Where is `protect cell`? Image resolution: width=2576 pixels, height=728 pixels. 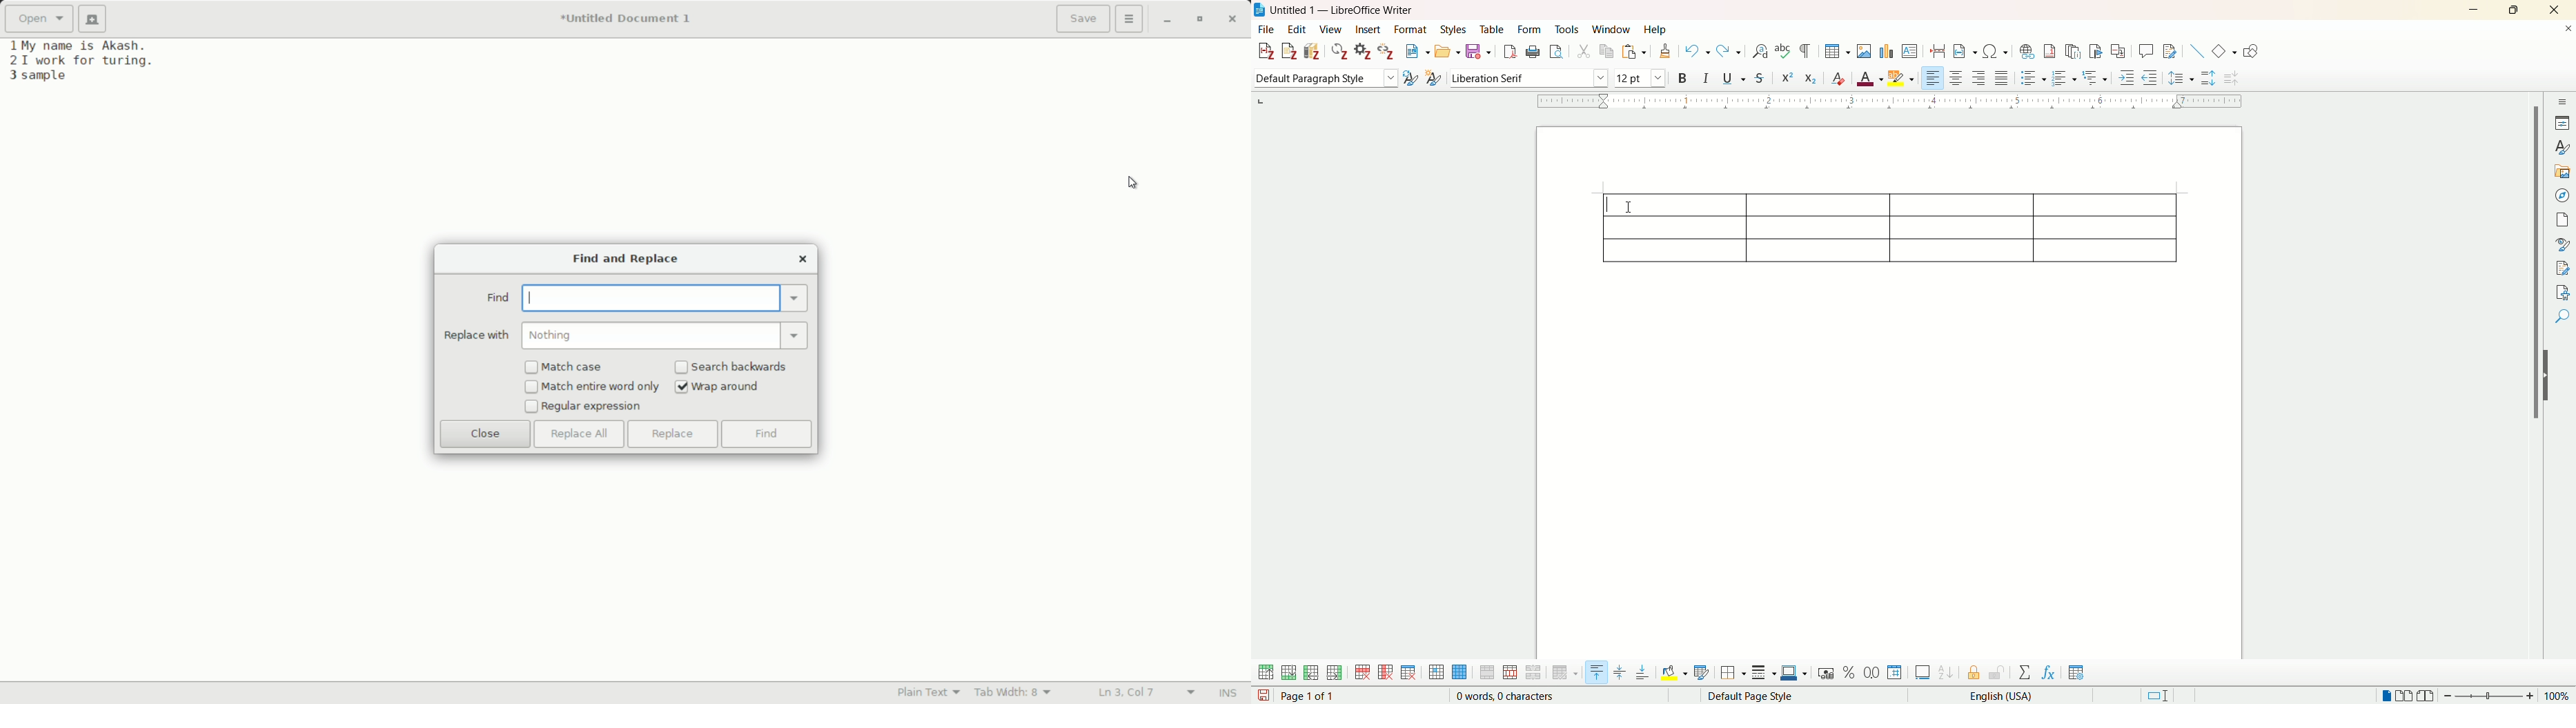
protect cell is located at coordinates (1974, 669).